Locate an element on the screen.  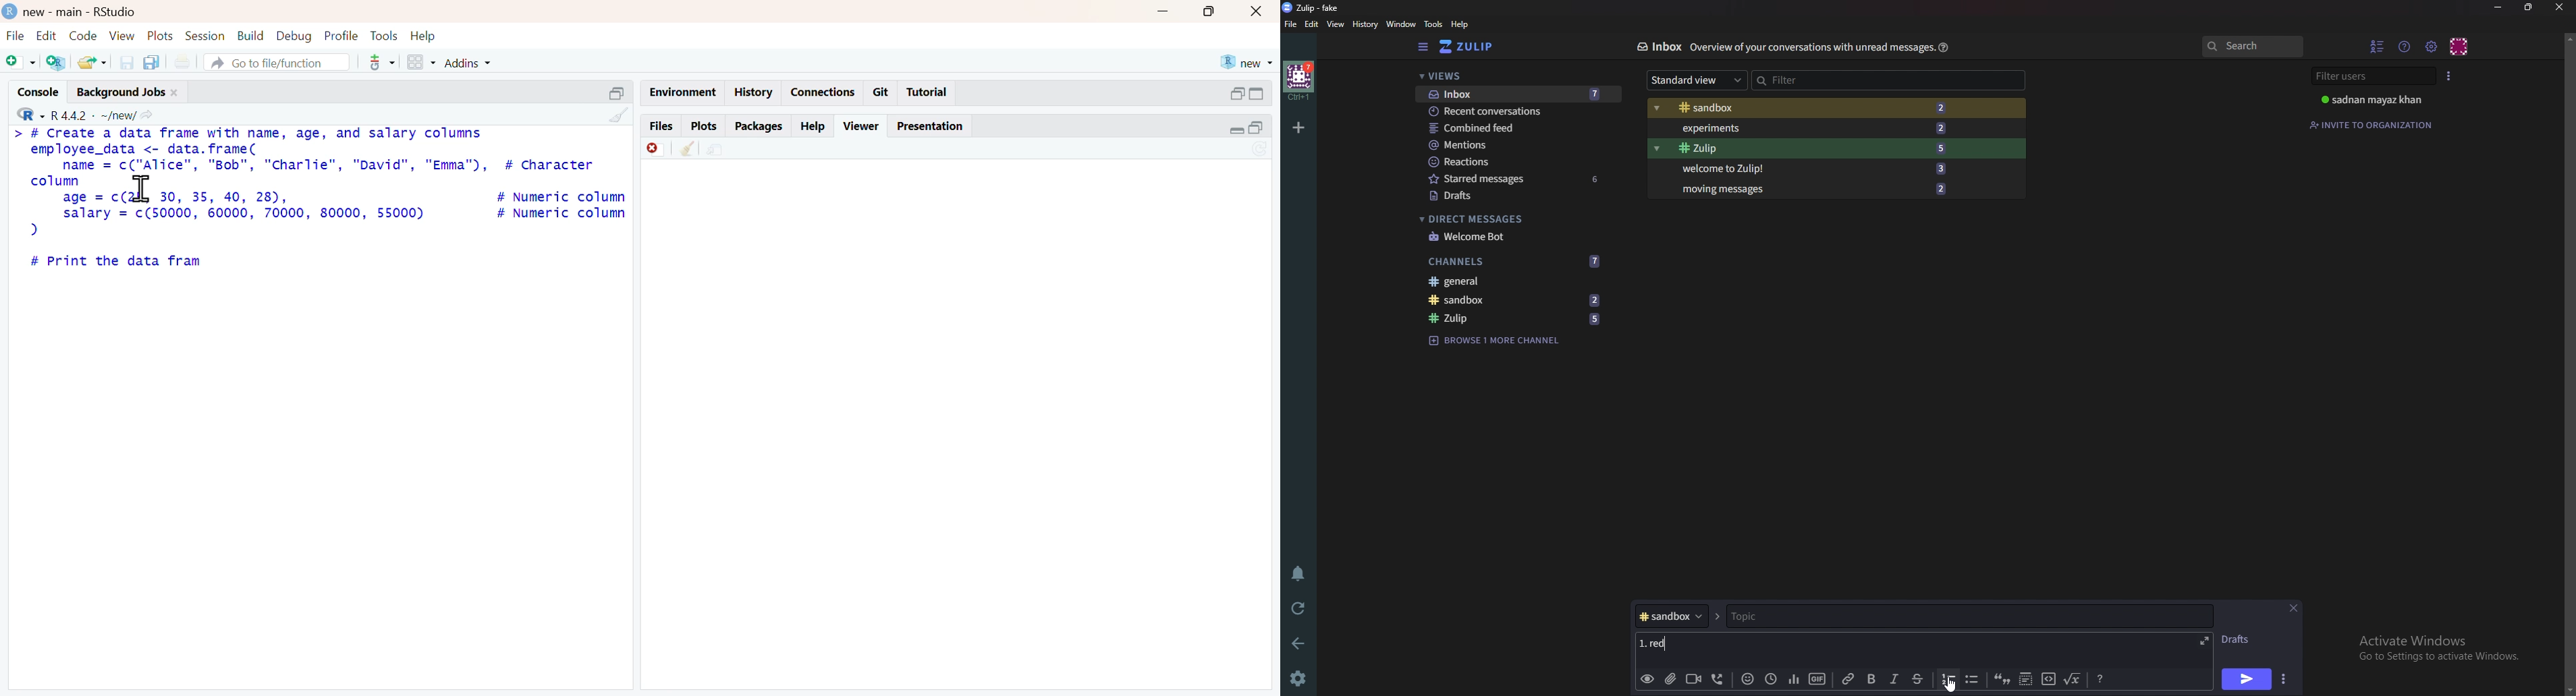
Tutorial is located at coordinates (931, 92).